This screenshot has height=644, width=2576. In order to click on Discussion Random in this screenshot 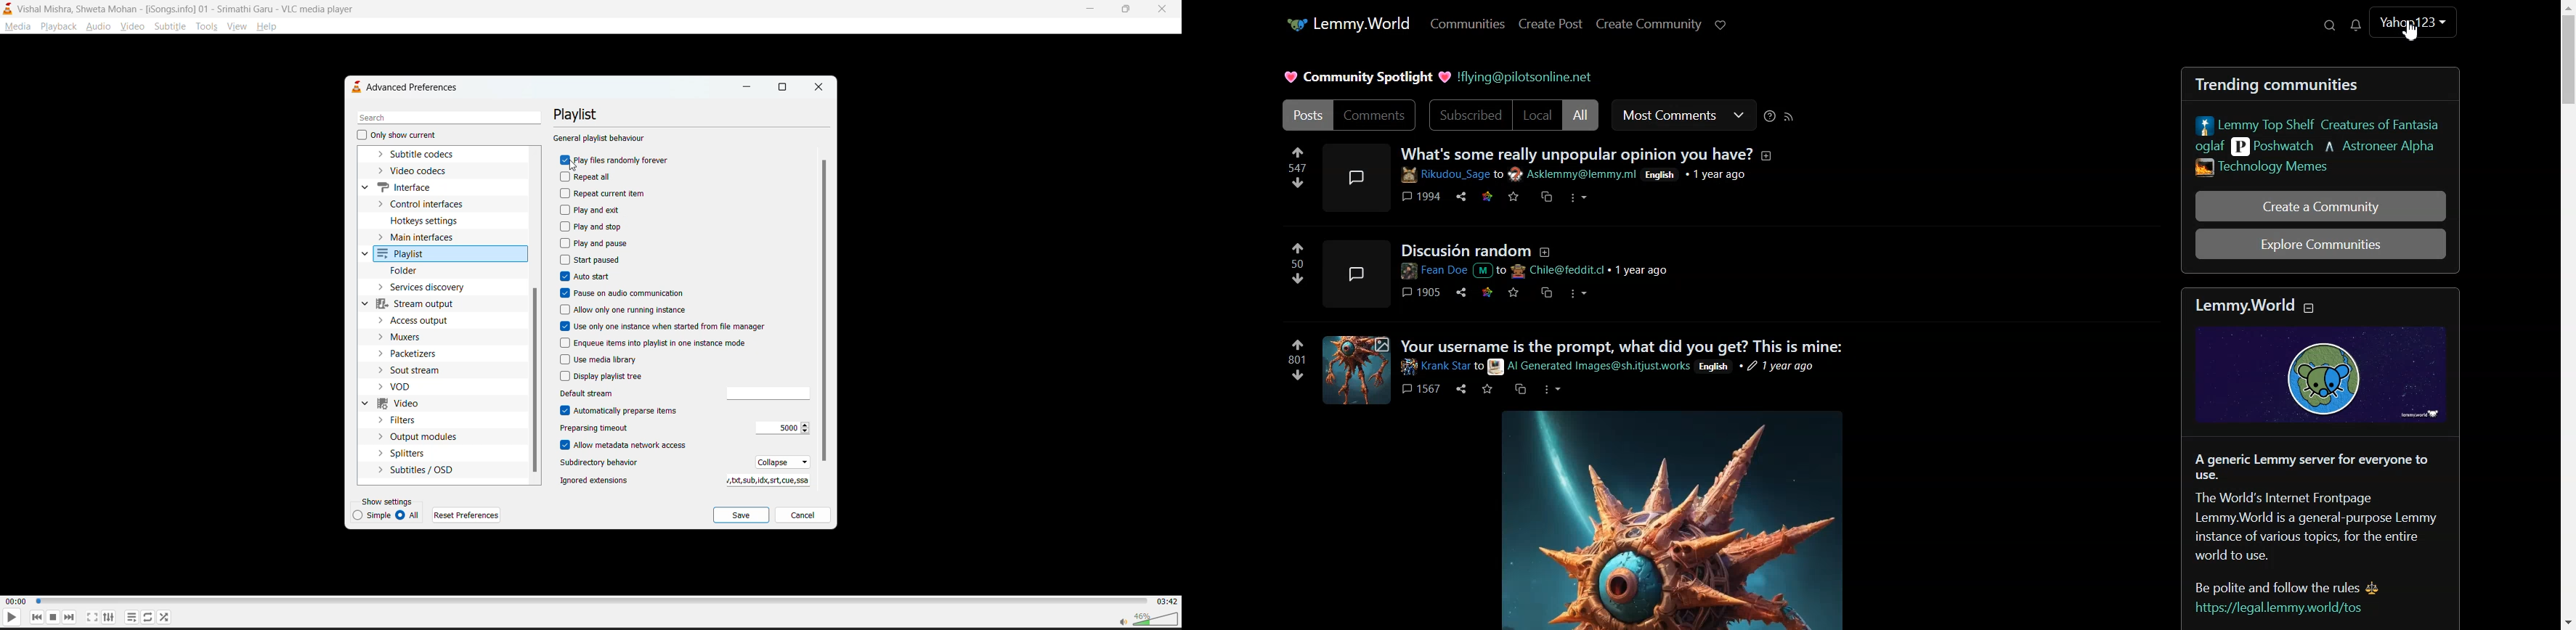, I will do `click(1526, 276)`.